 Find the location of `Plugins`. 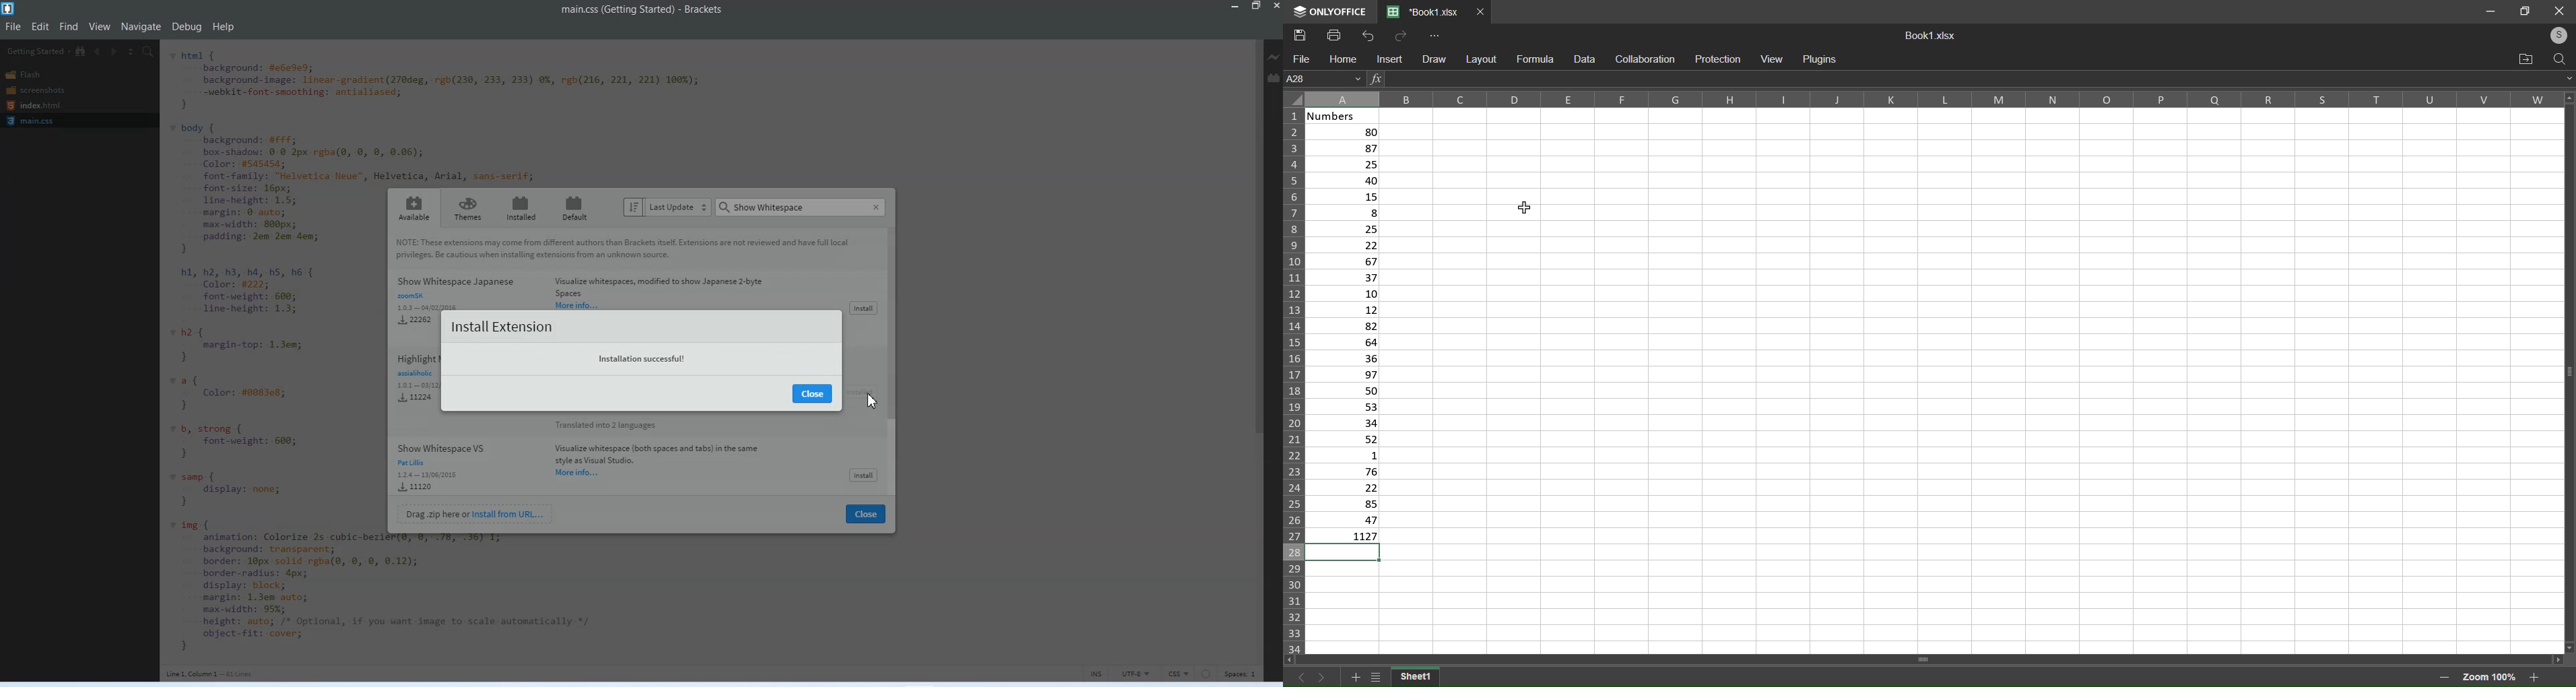

Plugins is located at coordinates (1824, 60).